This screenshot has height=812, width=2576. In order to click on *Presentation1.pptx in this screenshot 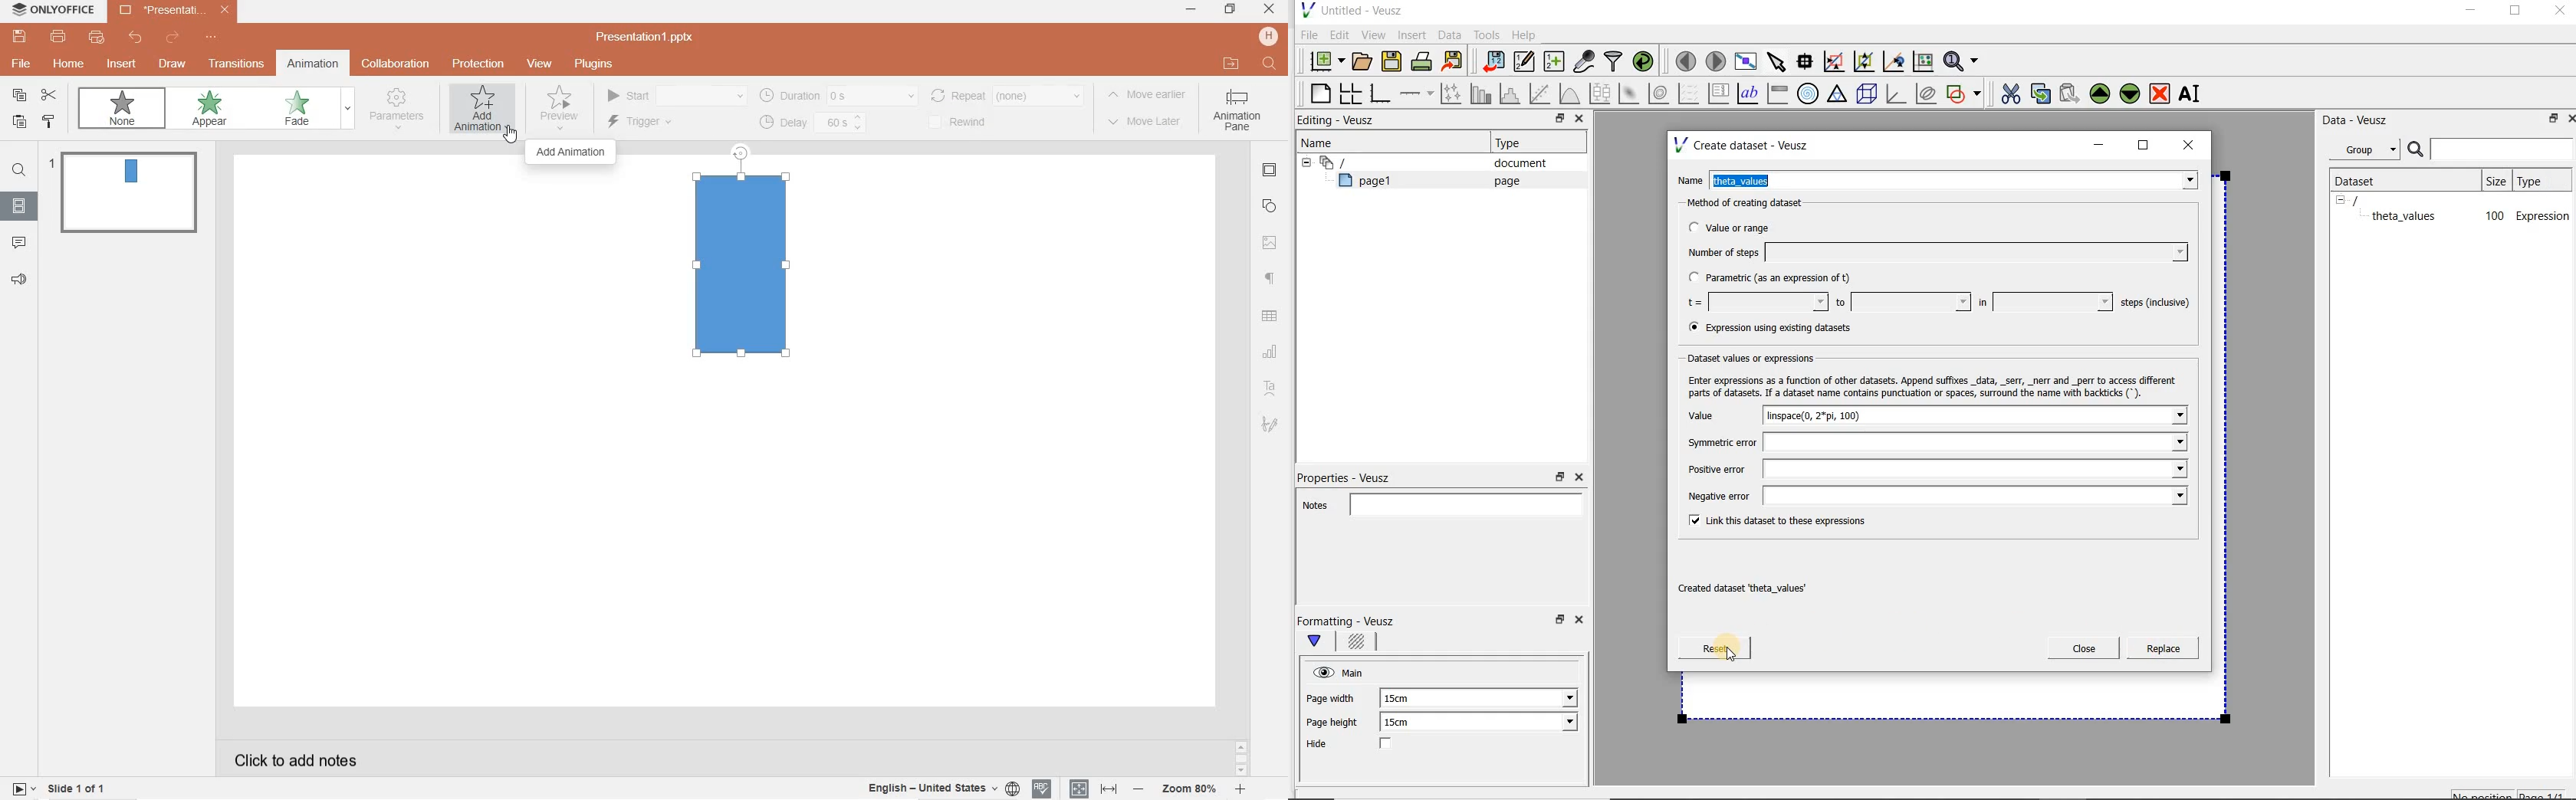, I will do `click(178, 11)`.